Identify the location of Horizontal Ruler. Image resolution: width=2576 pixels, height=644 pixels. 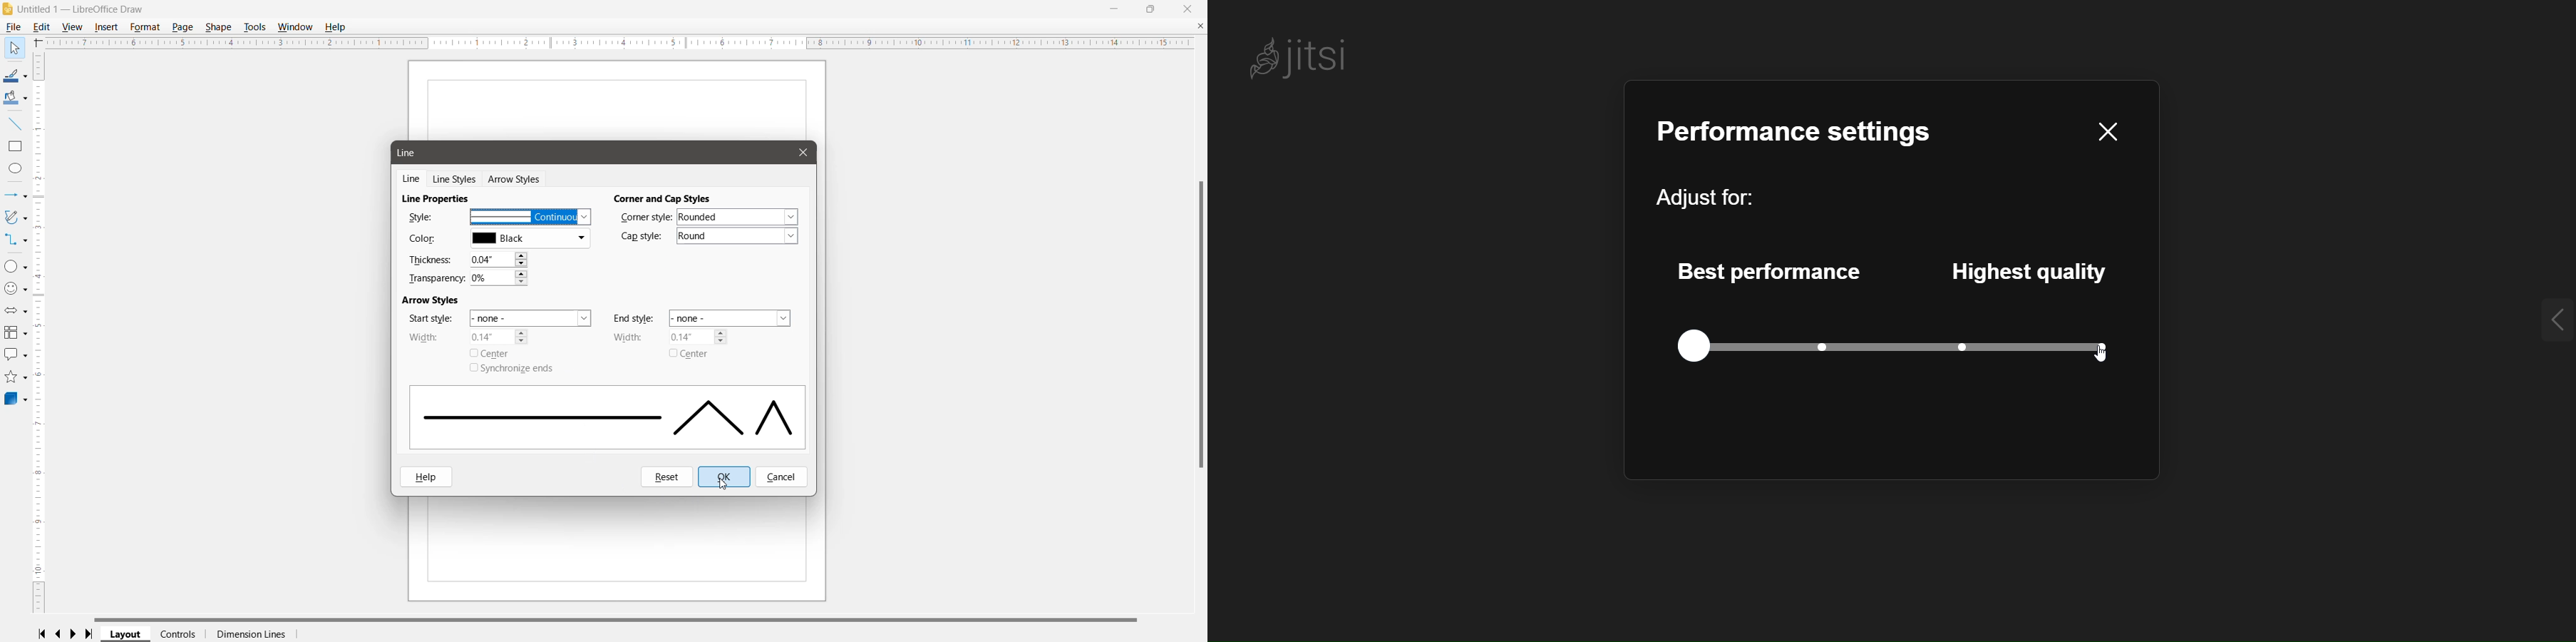
(618, 43).